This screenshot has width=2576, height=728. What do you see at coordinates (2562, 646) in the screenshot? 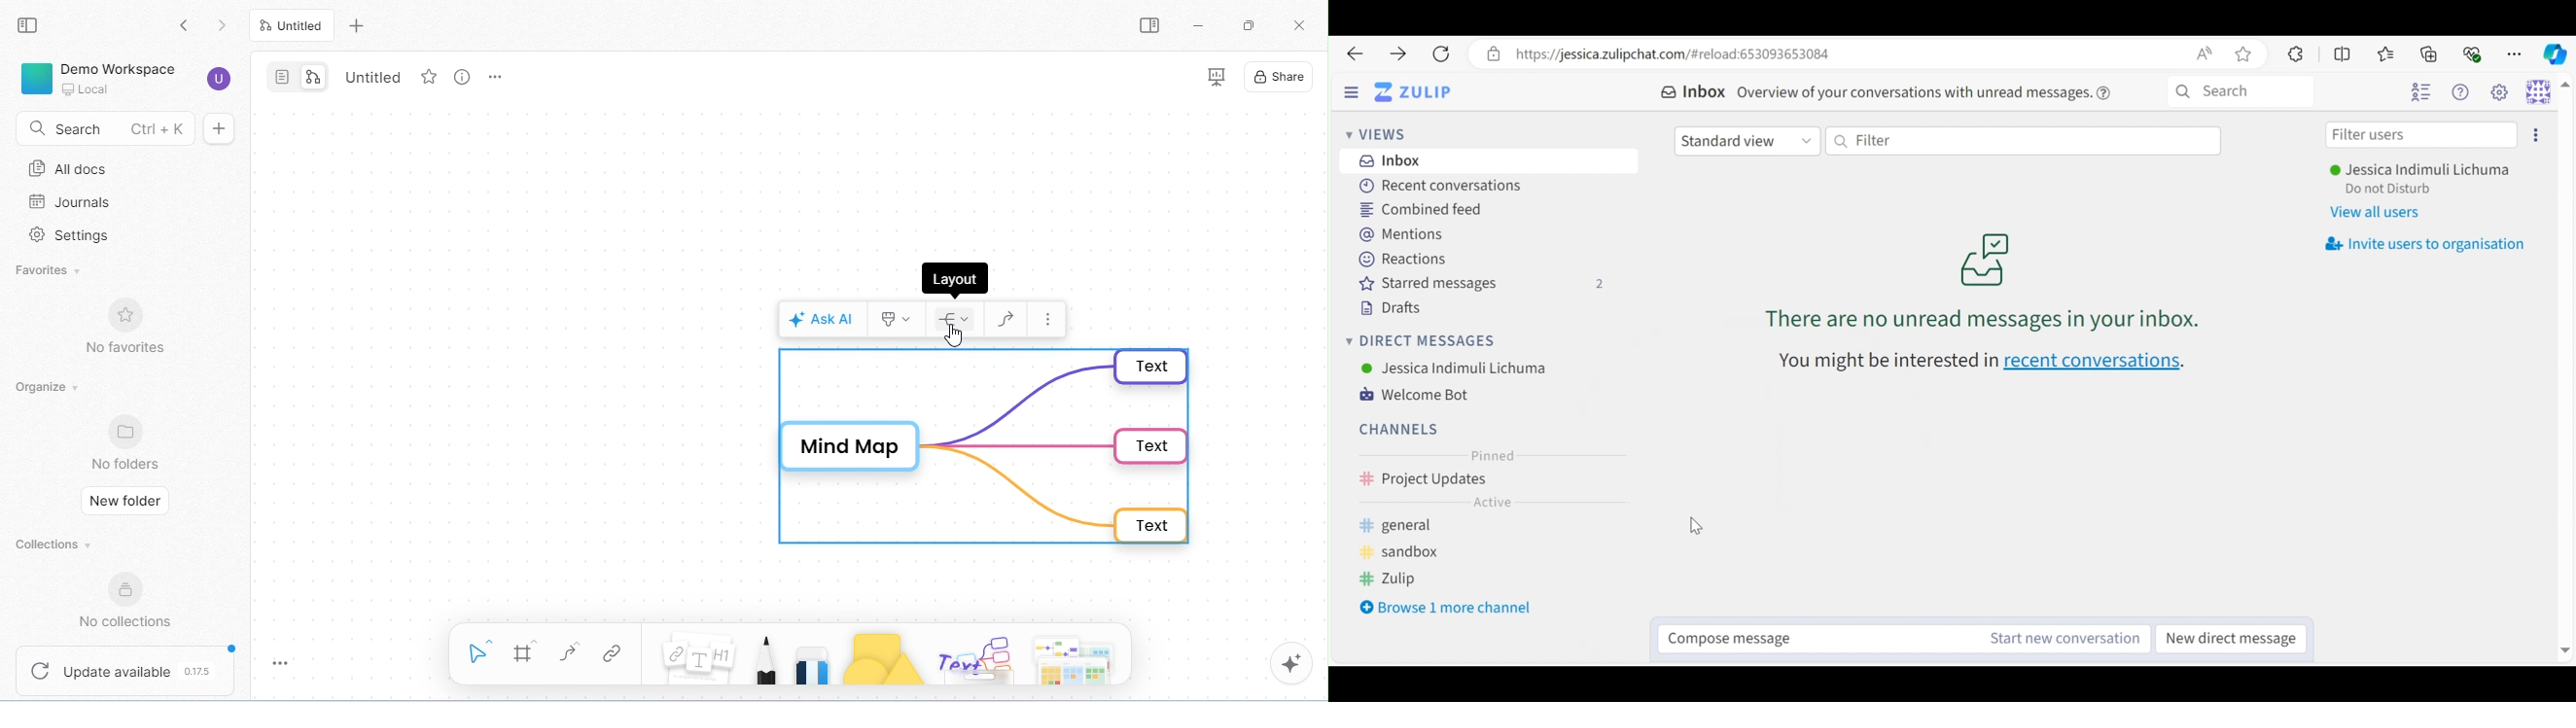
I see `Down` at bounding box center [2562, 646].